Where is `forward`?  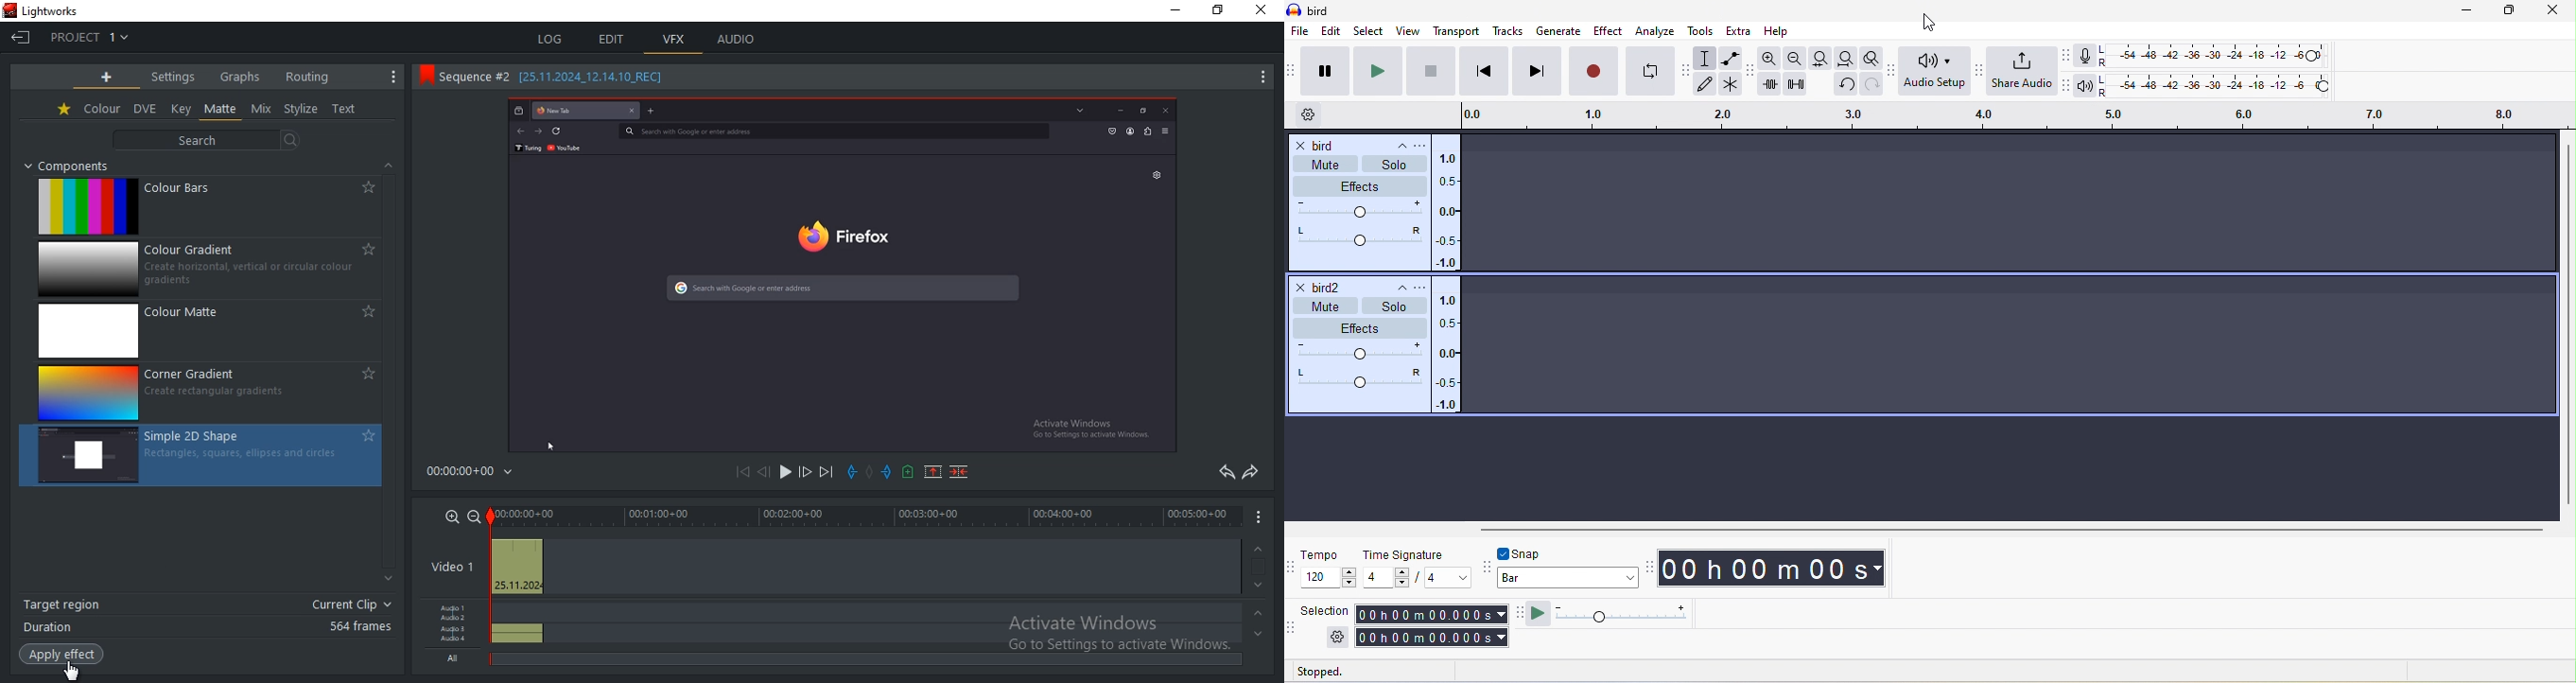 forward is located at coordinates (805, 474).